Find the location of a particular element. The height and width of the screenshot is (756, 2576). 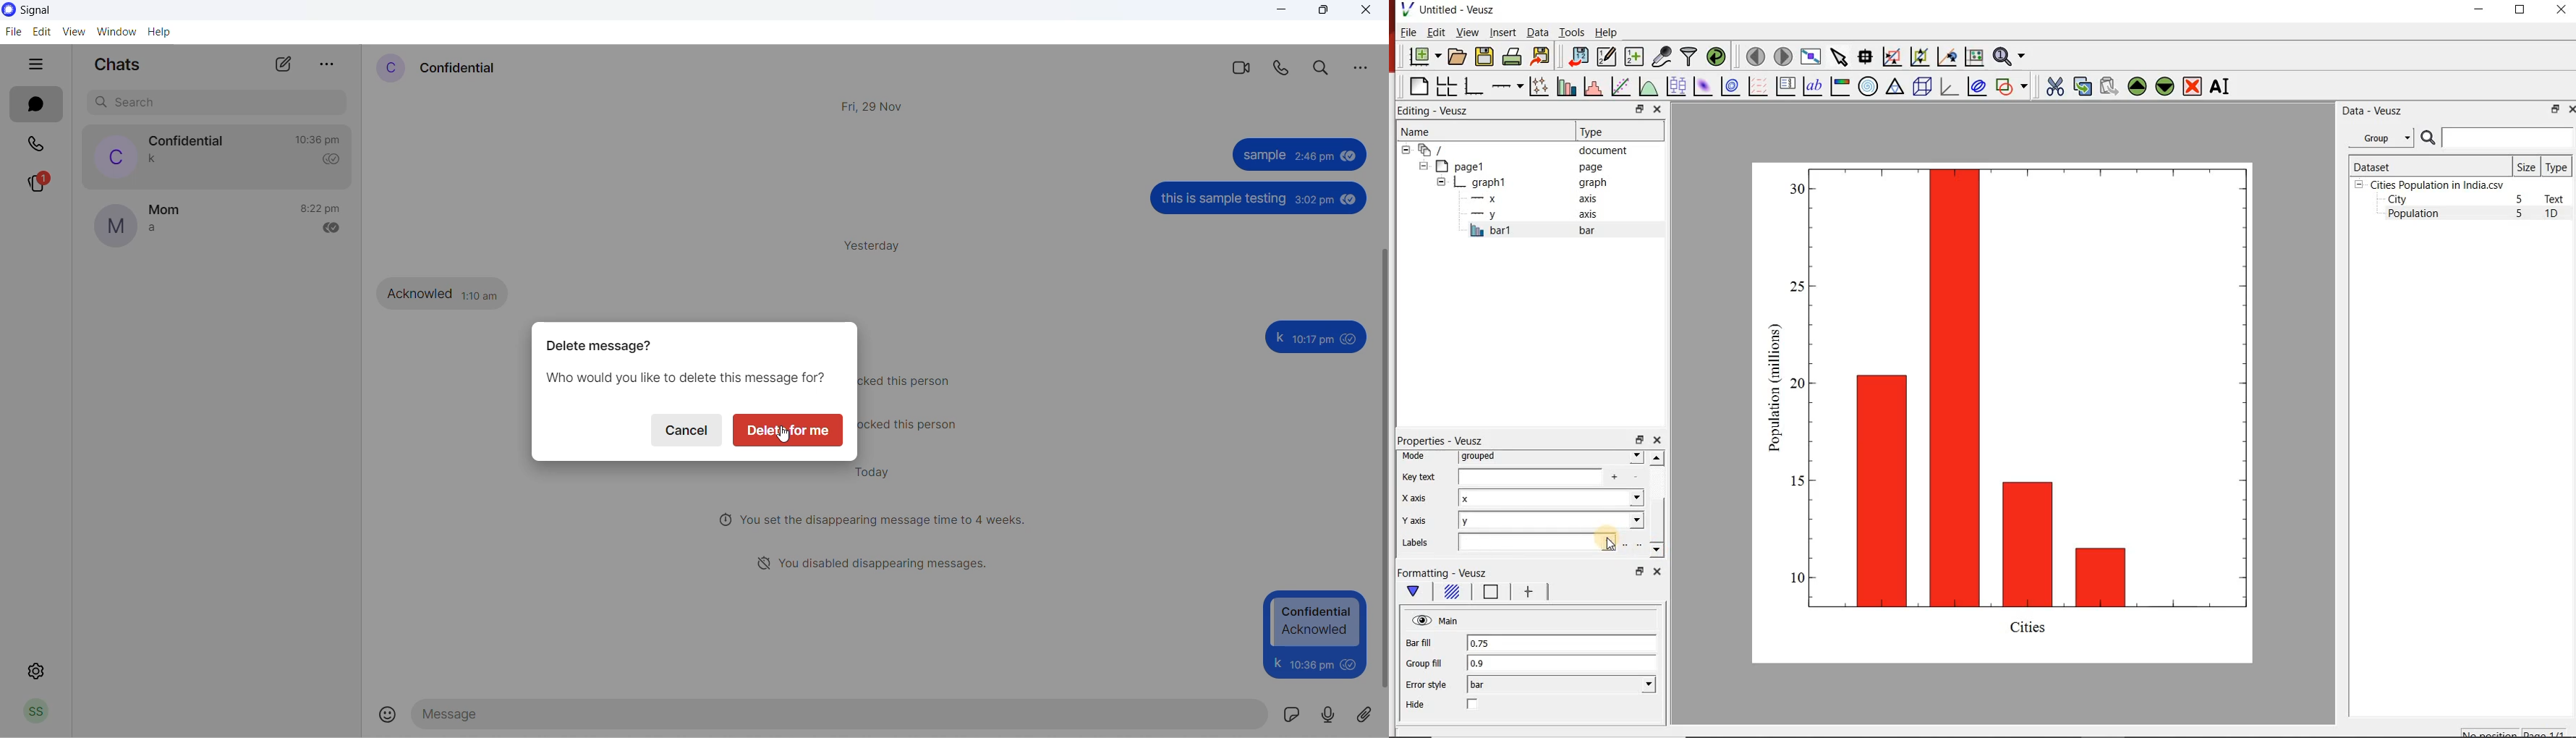

Type is located at coordinates (1618, 131).